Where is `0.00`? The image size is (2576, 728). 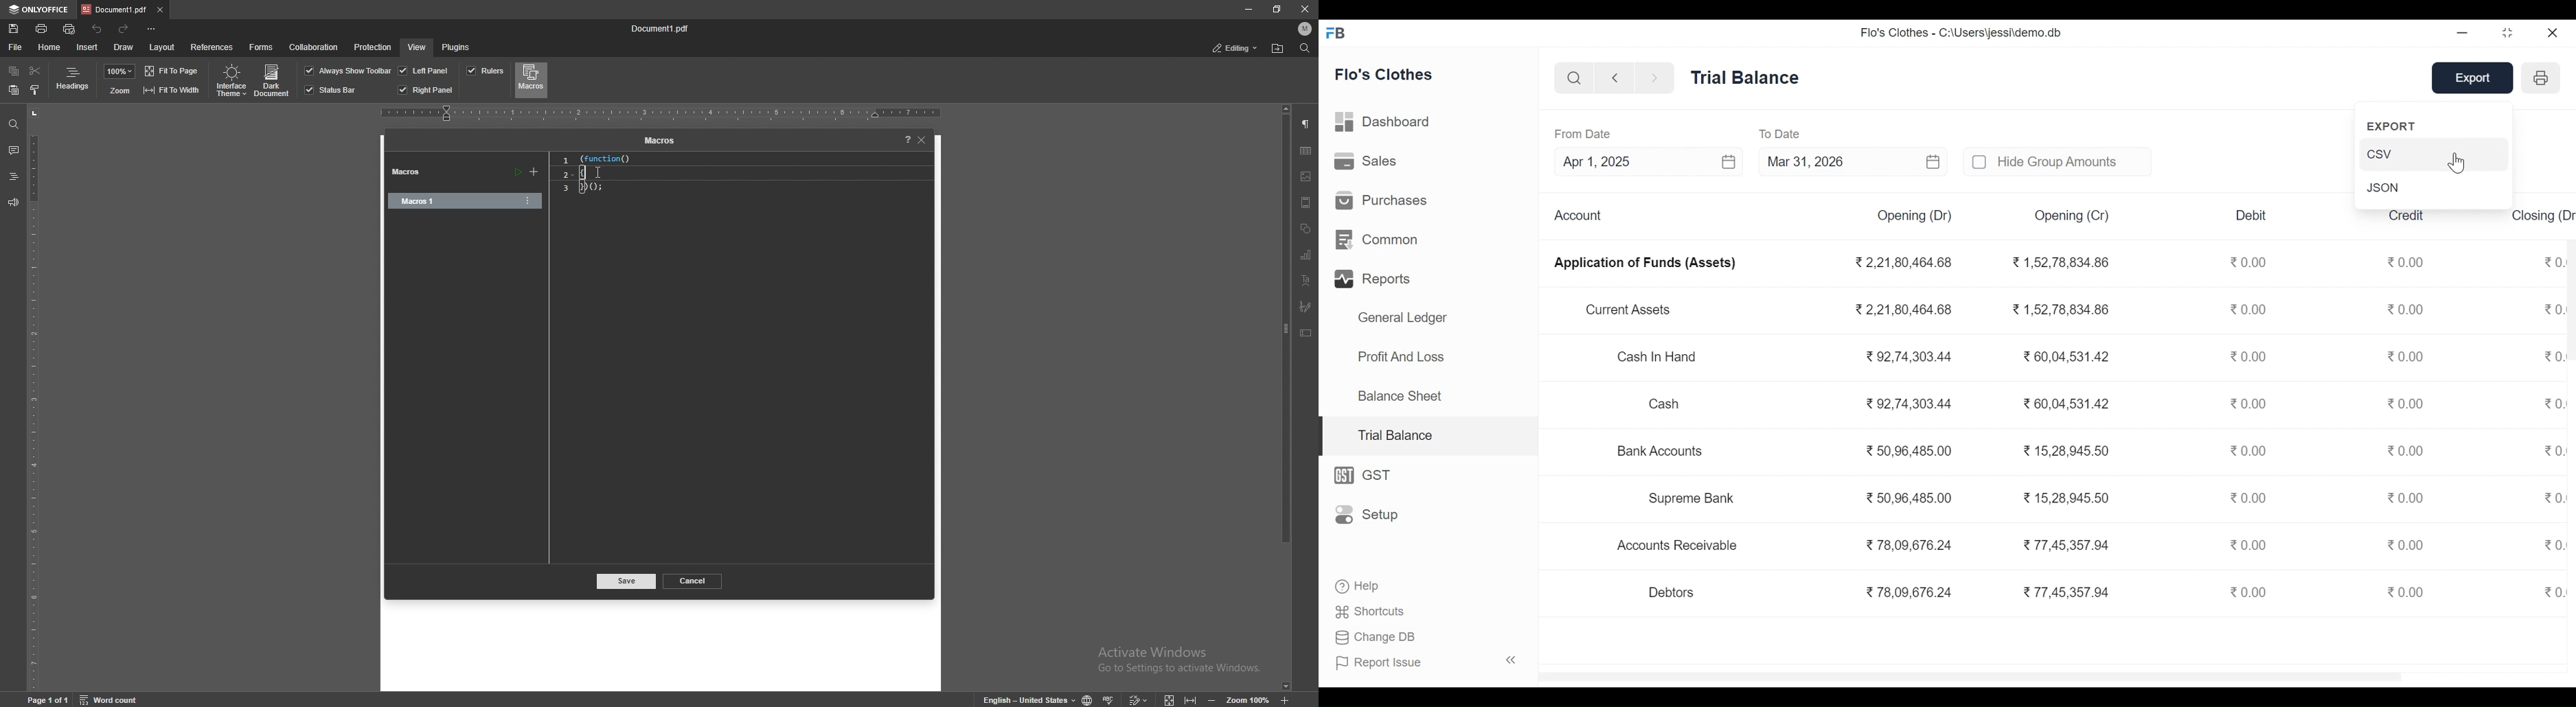
0.00 is located at coordinates (2554, 358).